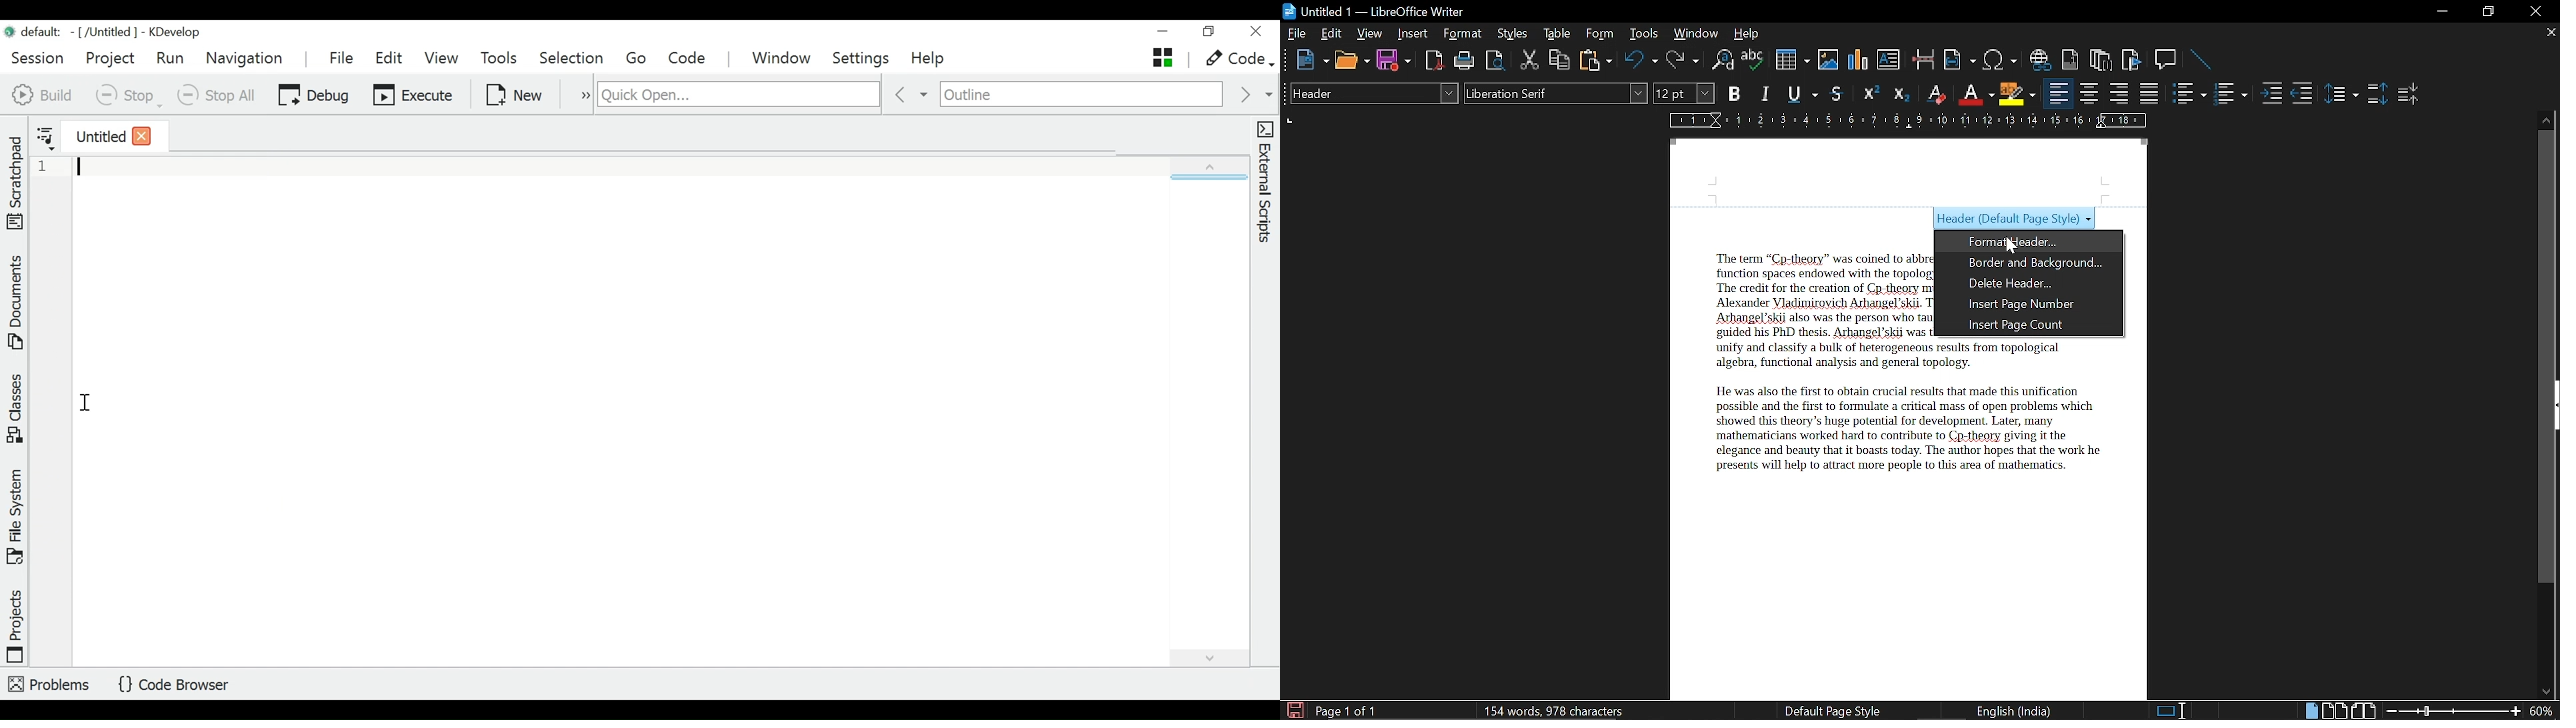 This screenshot has height=728, width=2576. What do you see at coordinates (1494, 61) in the screenshot?
I see `Toggle preview` at bounding box center [1494, 61].